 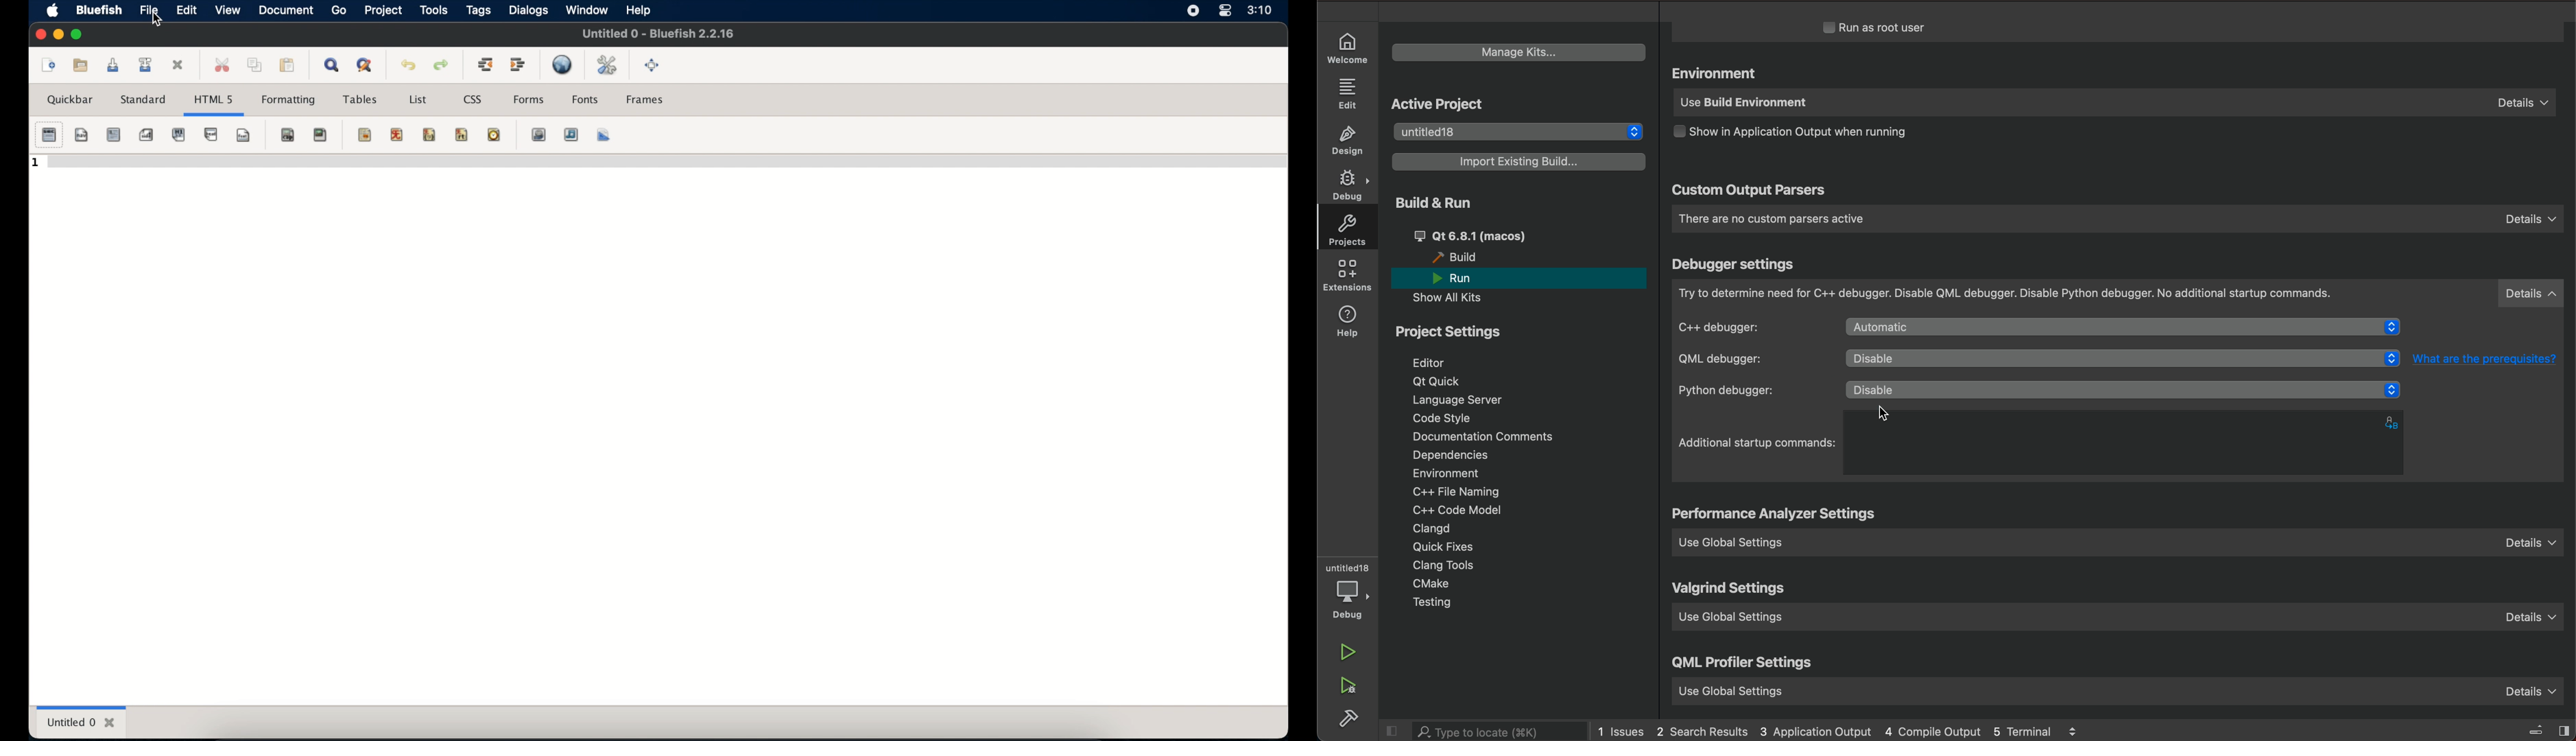 I want to click on diable, so click(x=2124, y=329).